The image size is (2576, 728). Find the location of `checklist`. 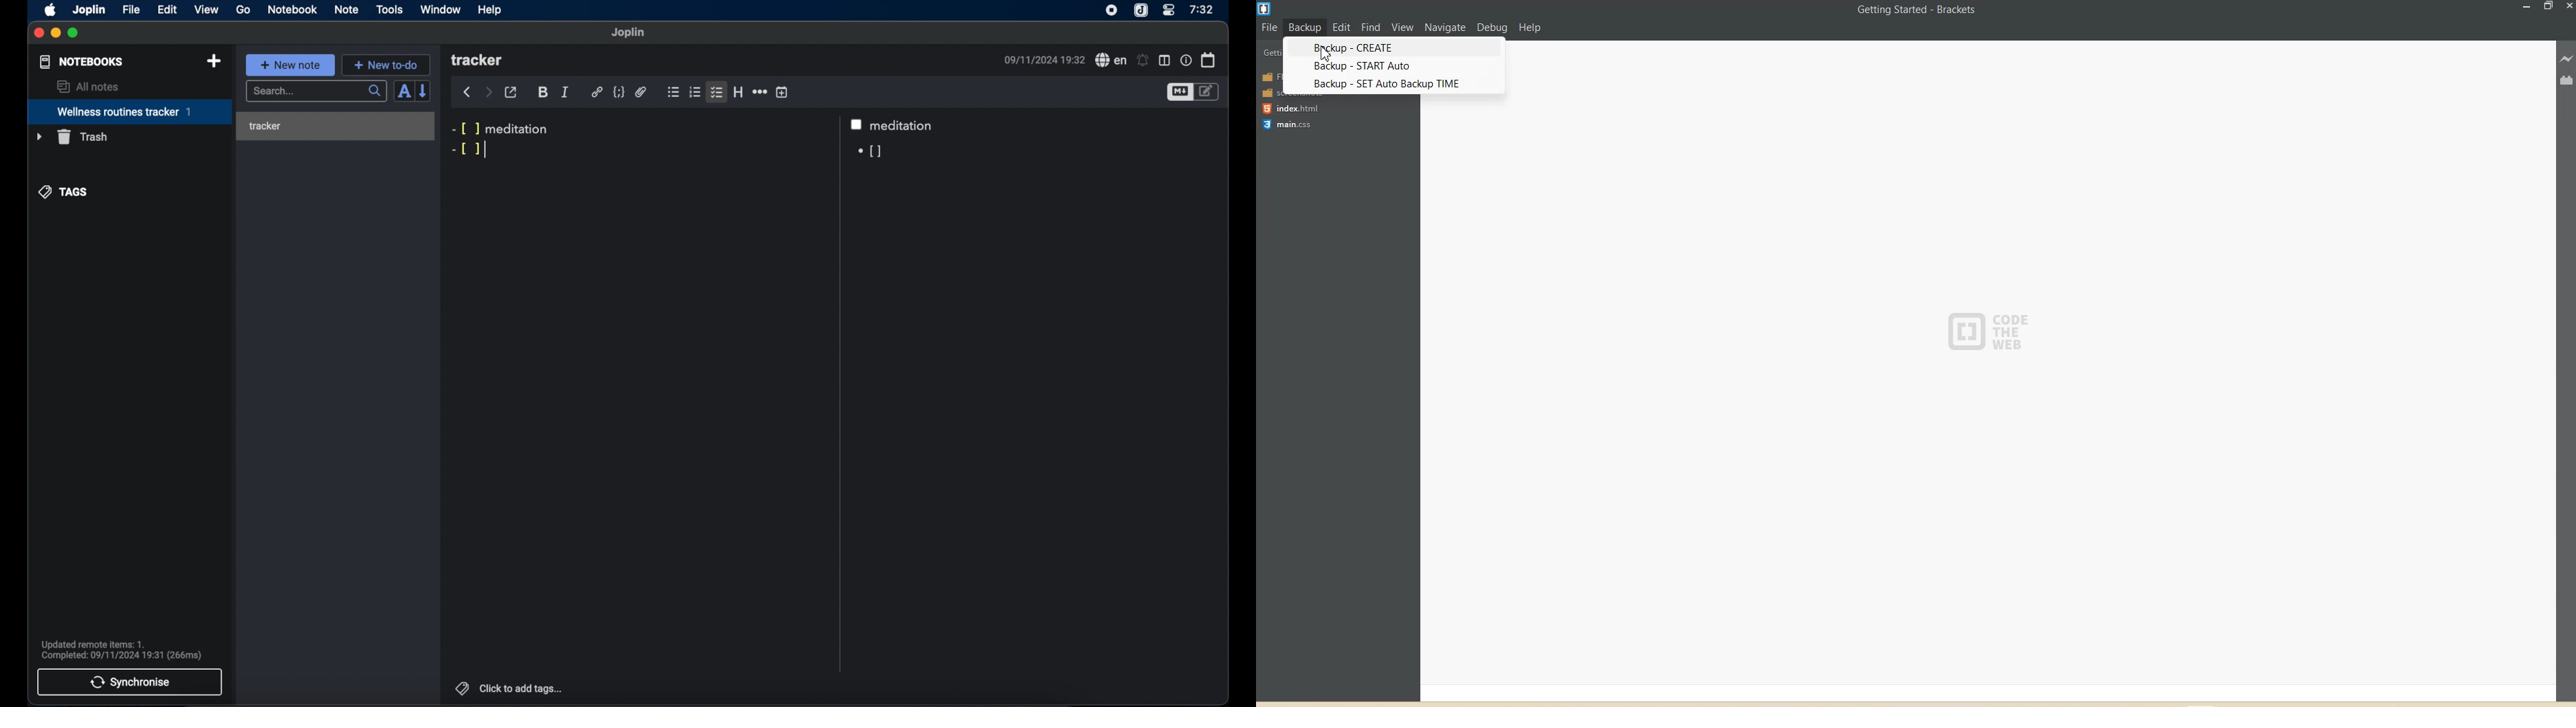

checklist is located at coordinates (717, 93).